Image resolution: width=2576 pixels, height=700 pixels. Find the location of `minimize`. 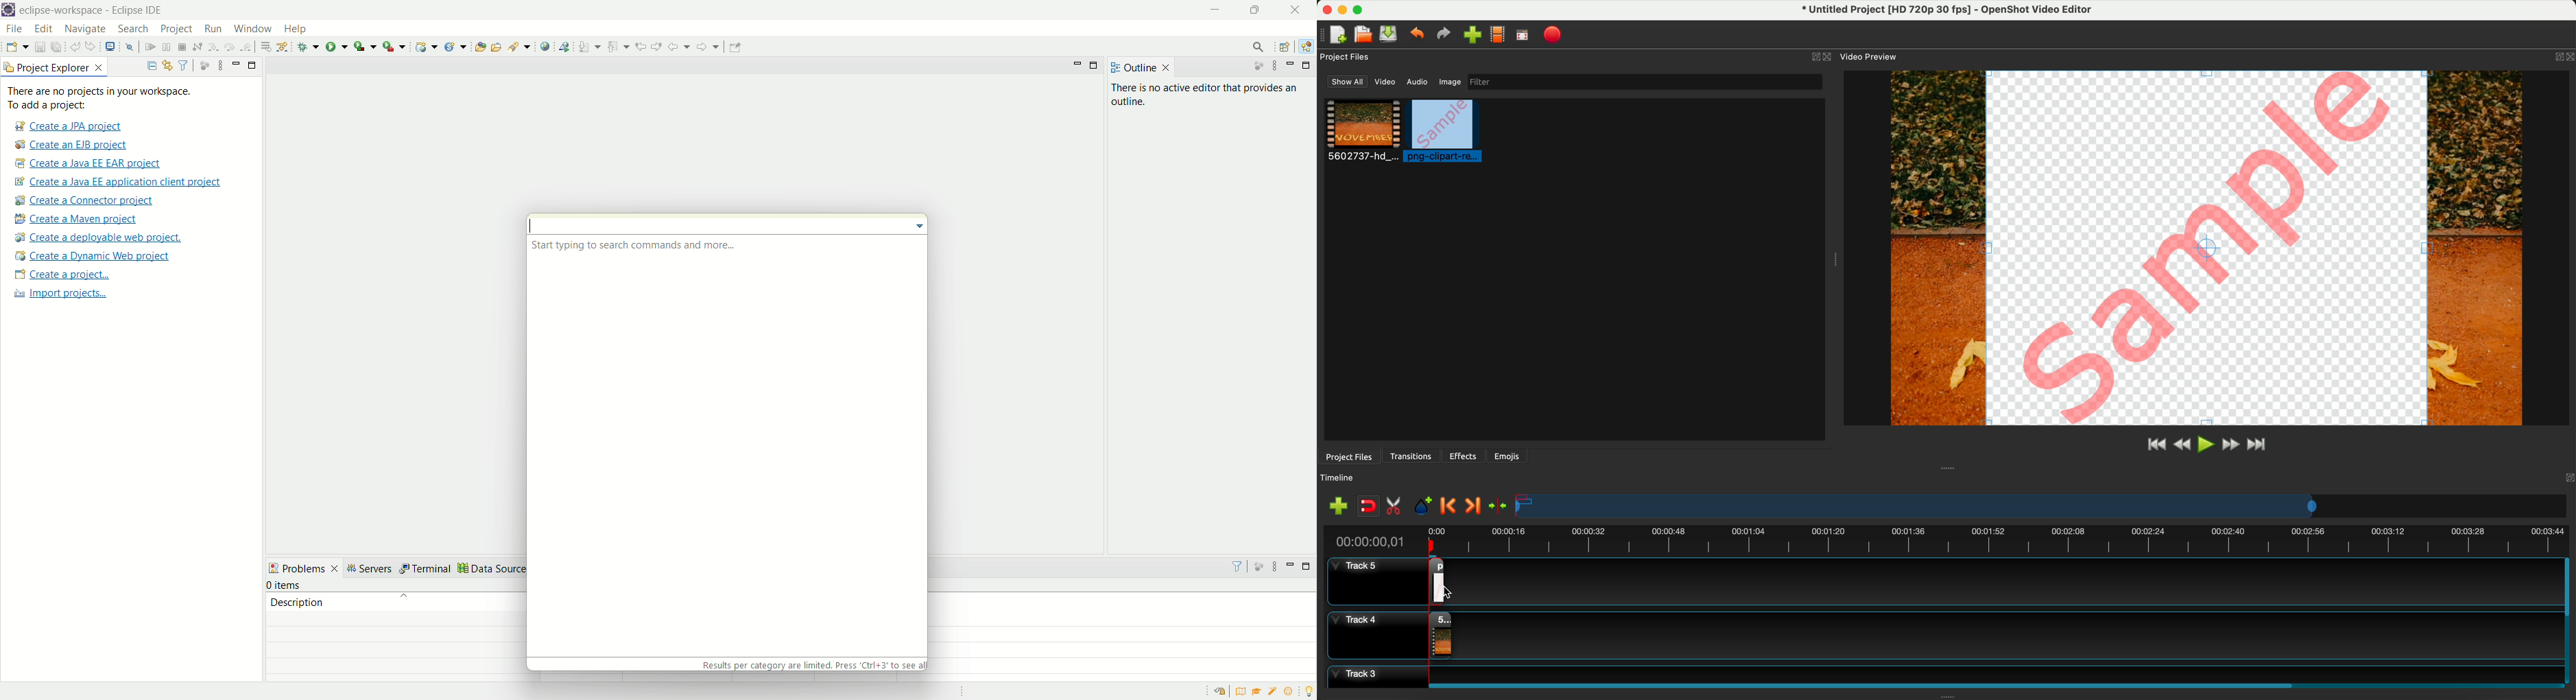

minimize is located at coordinates (1213, 8).